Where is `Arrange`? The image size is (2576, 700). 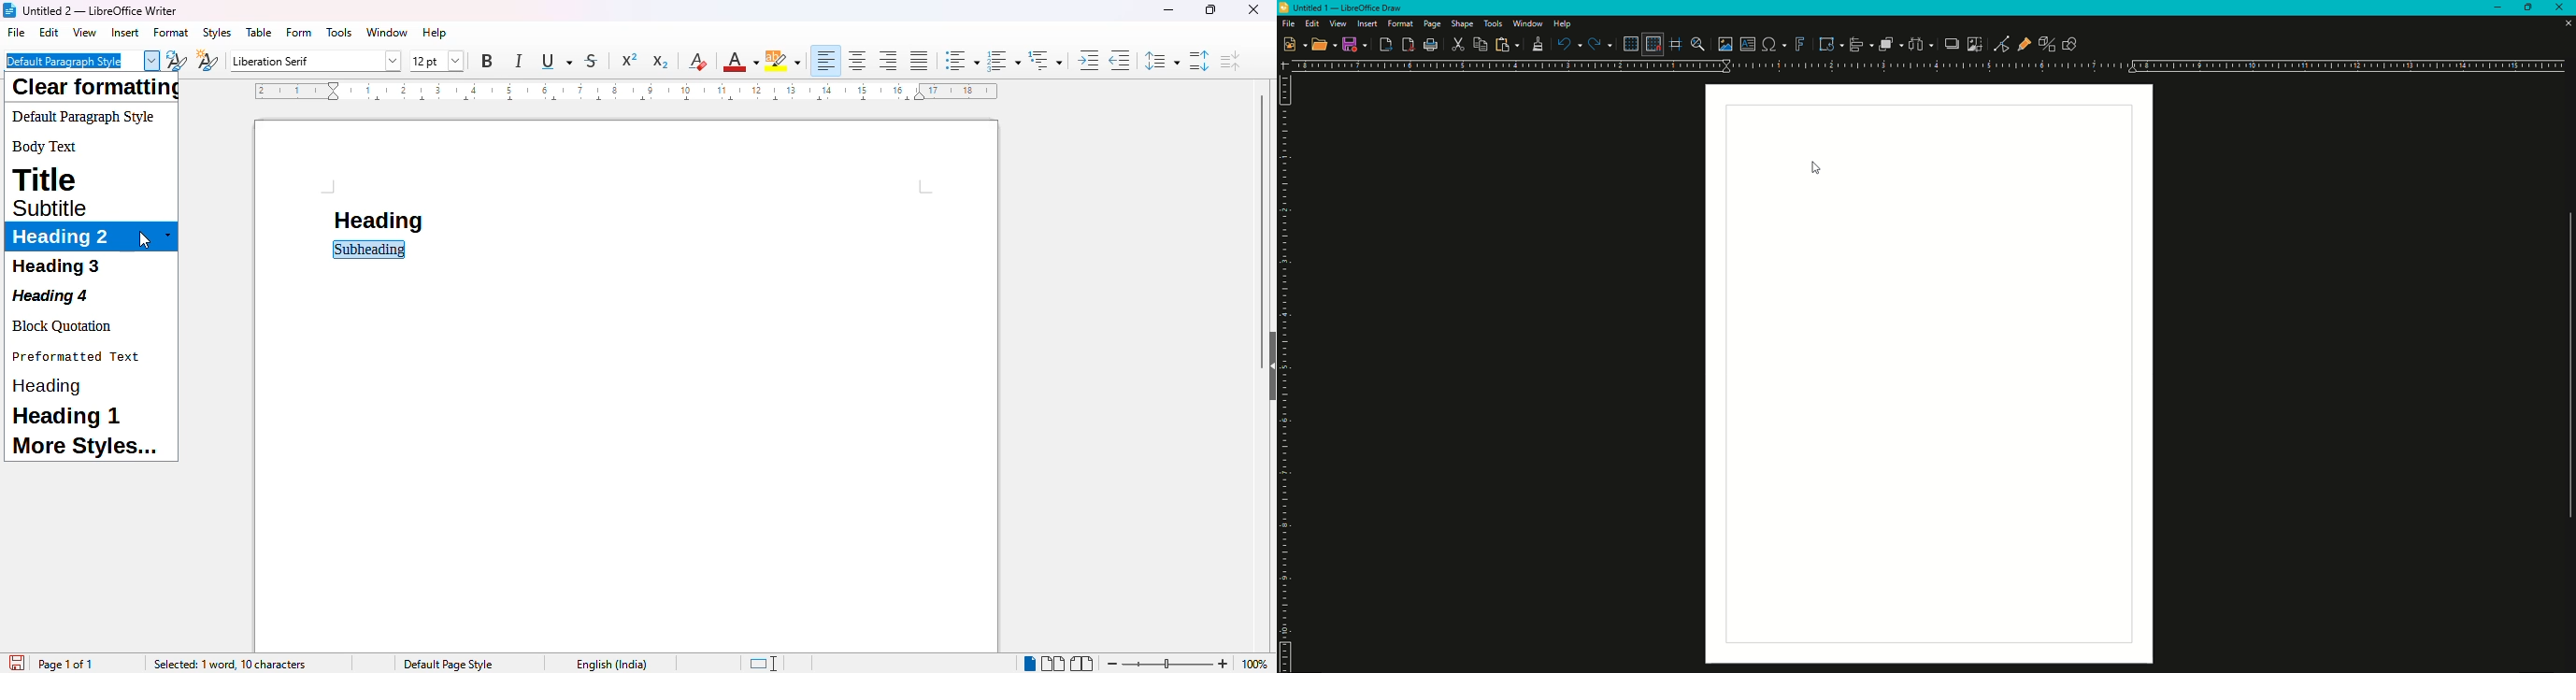 Arrange is located at coordinates (1887, 44).